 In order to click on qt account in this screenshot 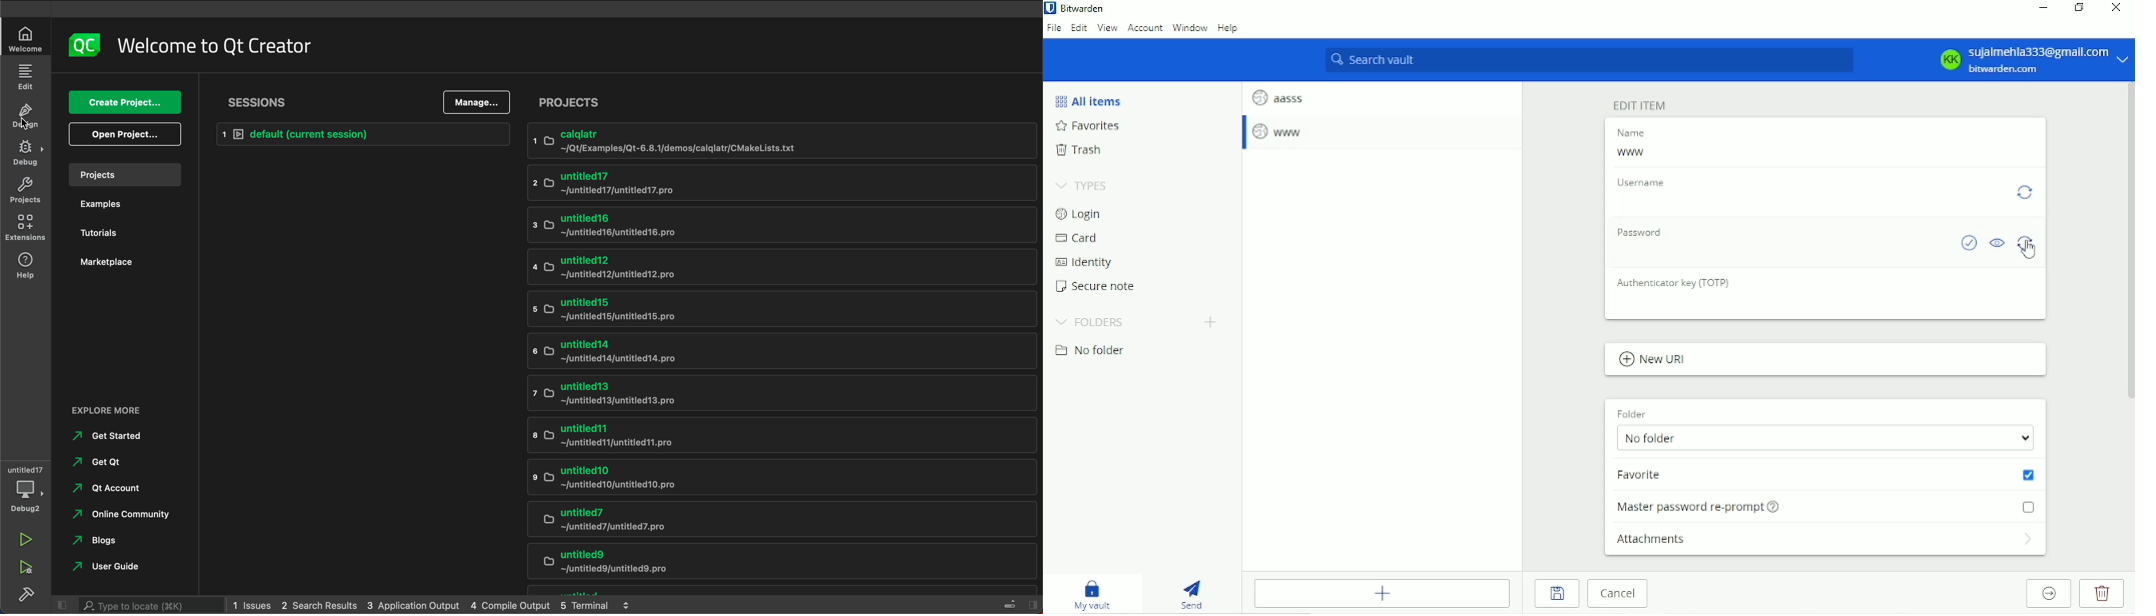, I will do `click(110, 488)`.